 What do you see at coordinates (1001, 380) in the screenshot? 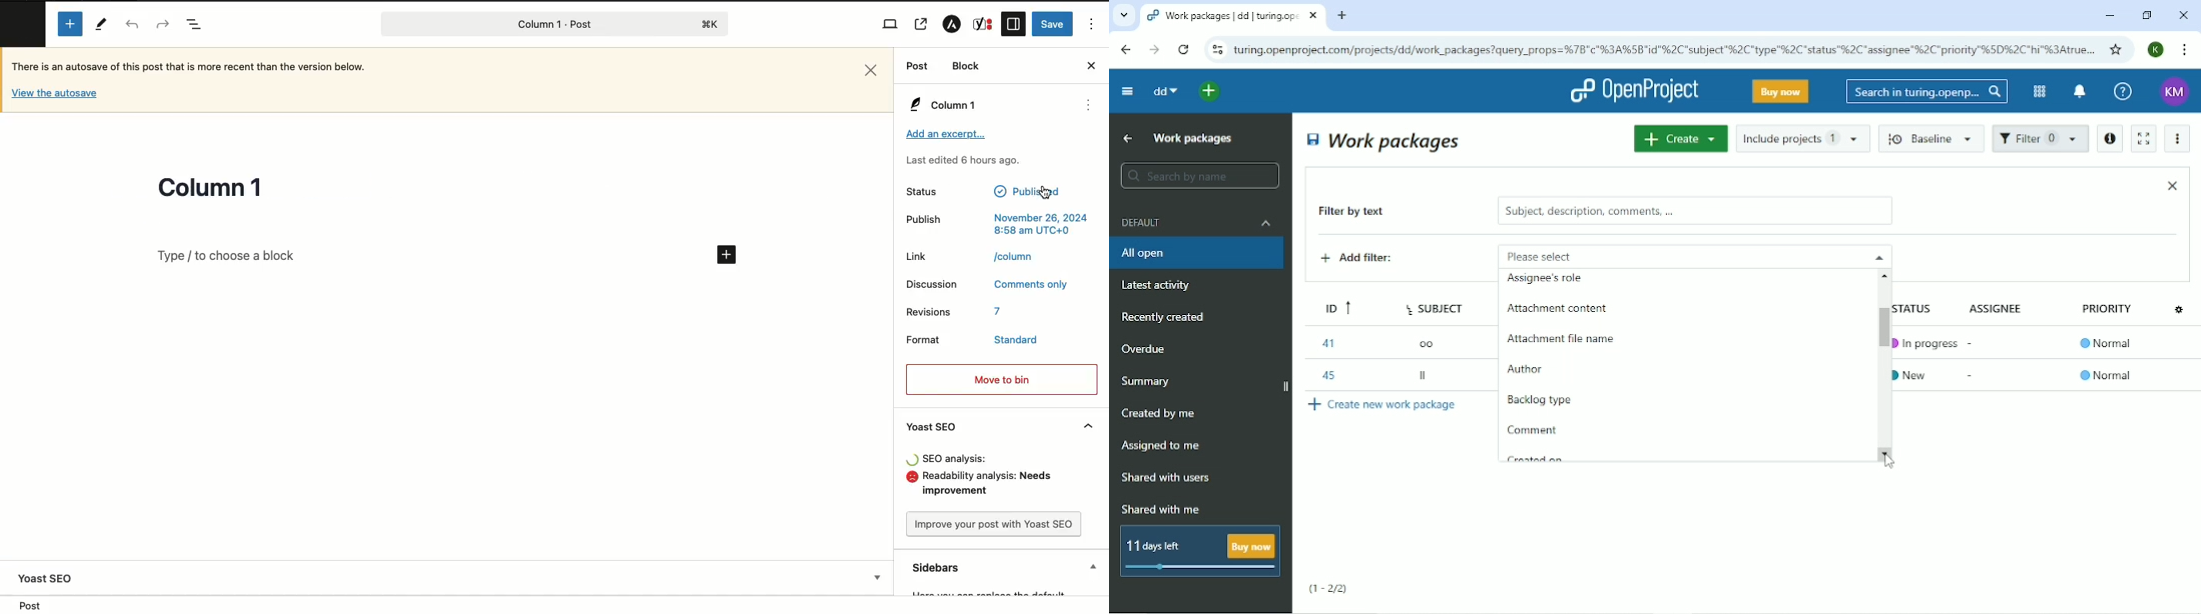
I see `Move to bin` at bounding box center [1001, 380].